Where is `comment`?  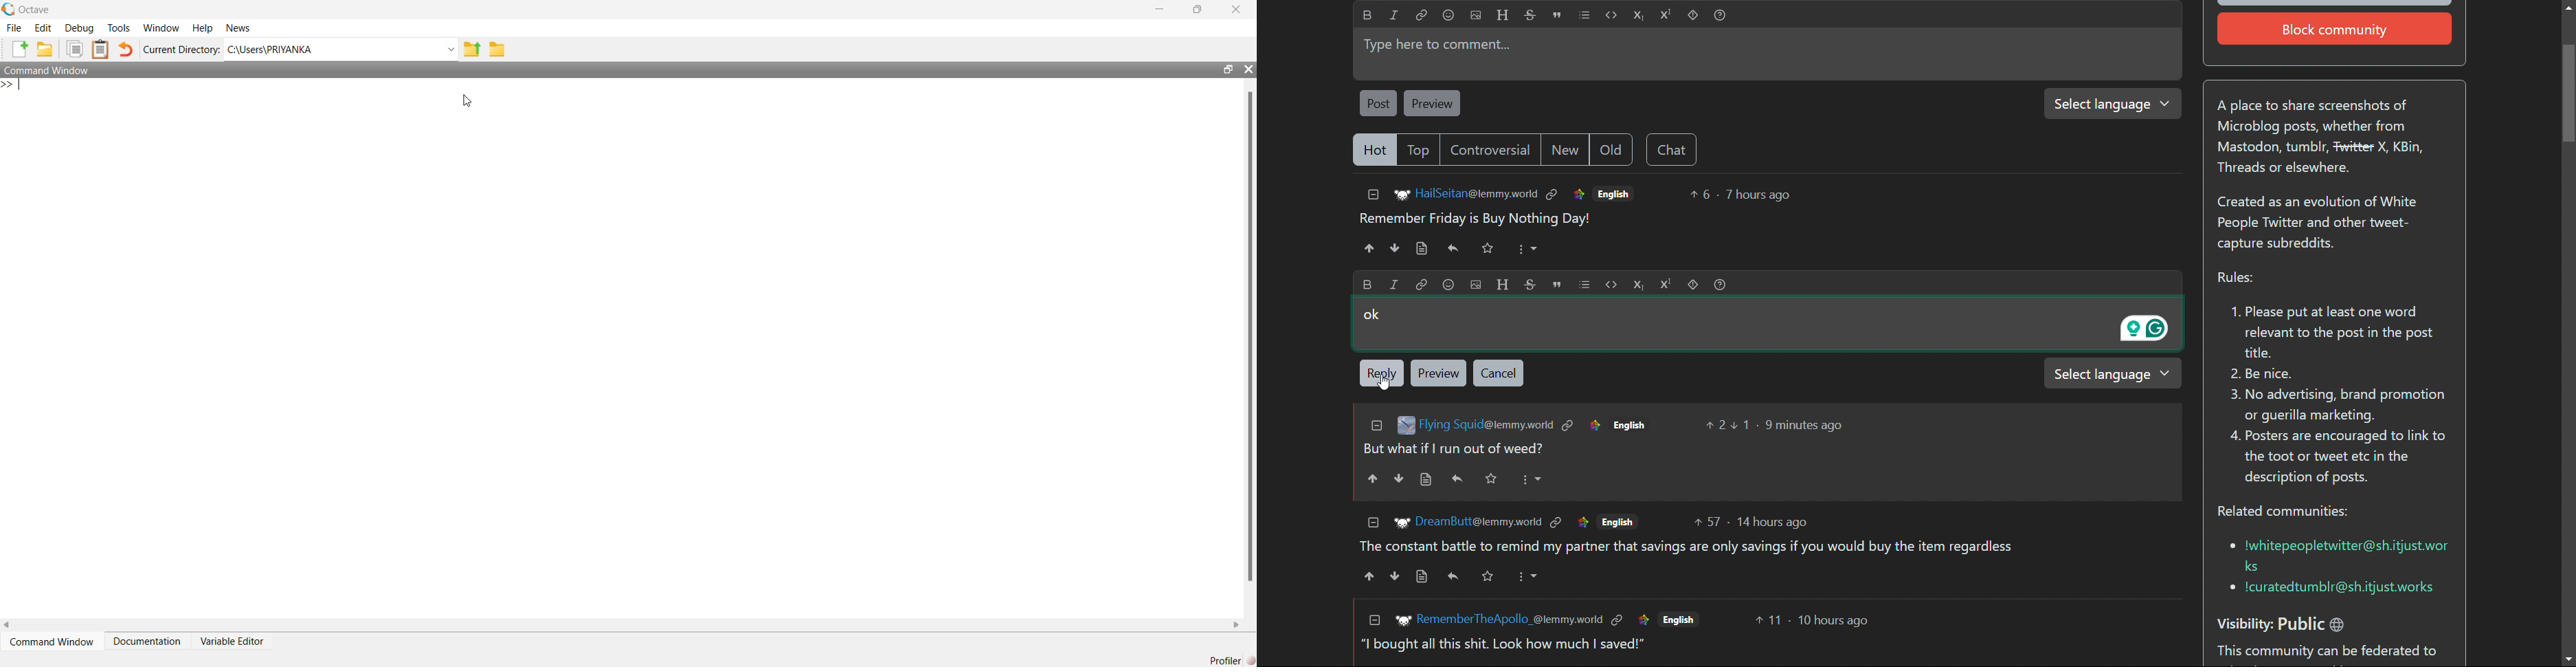 comment is located at coordinates (1475, 219).